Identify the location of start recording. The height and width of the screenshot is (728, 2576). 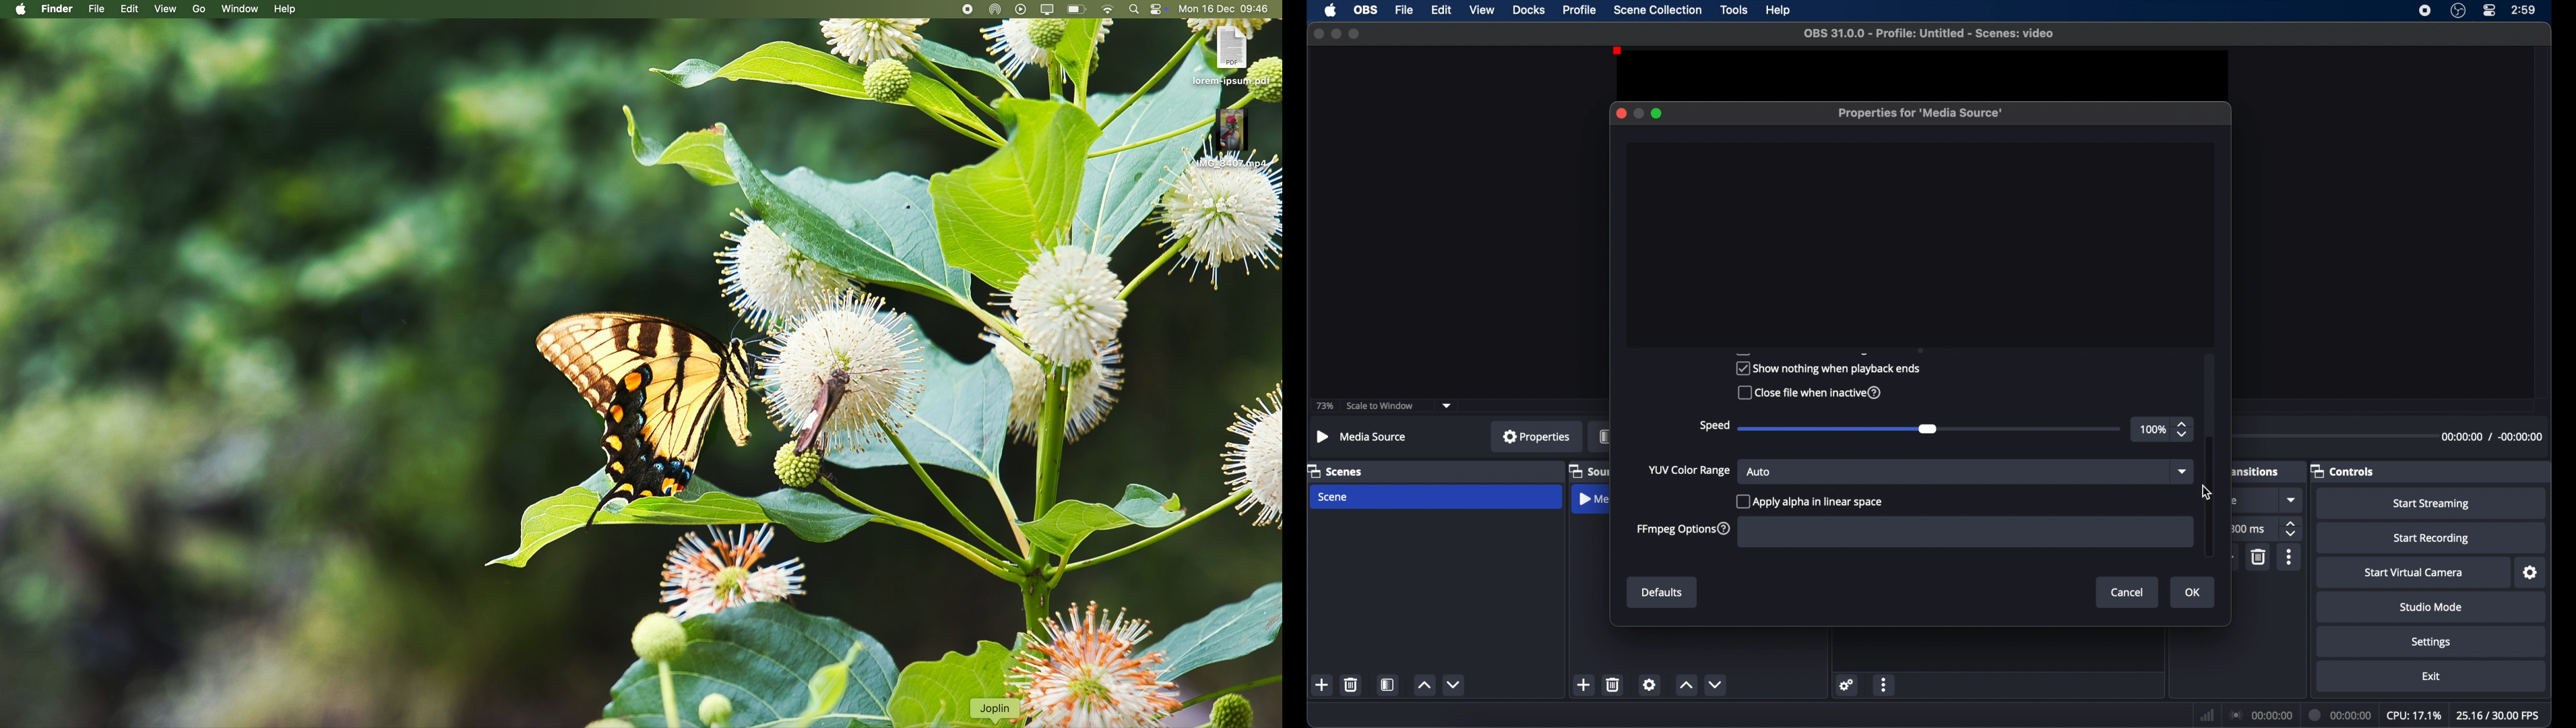
(2431, 539).